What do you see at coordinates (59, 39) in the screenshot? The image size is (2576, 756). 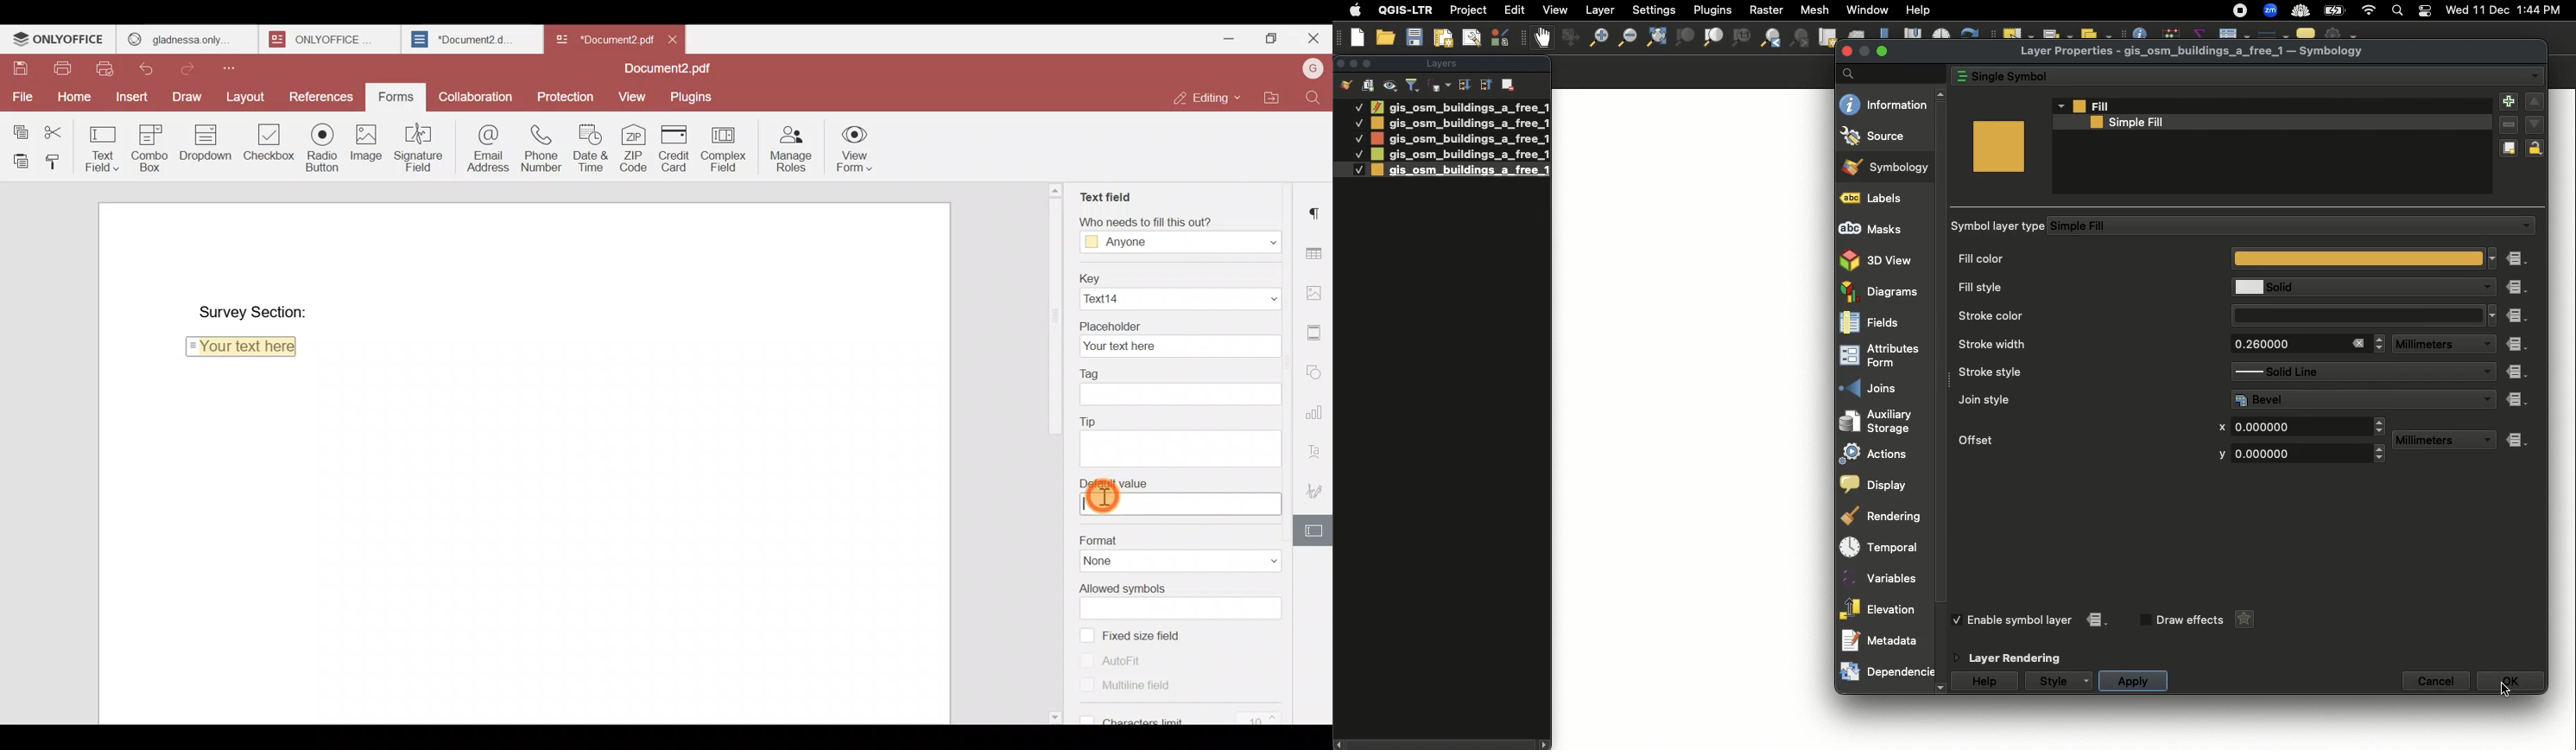 I see `ONLYOFFICE` at bounding box center [59, 39].